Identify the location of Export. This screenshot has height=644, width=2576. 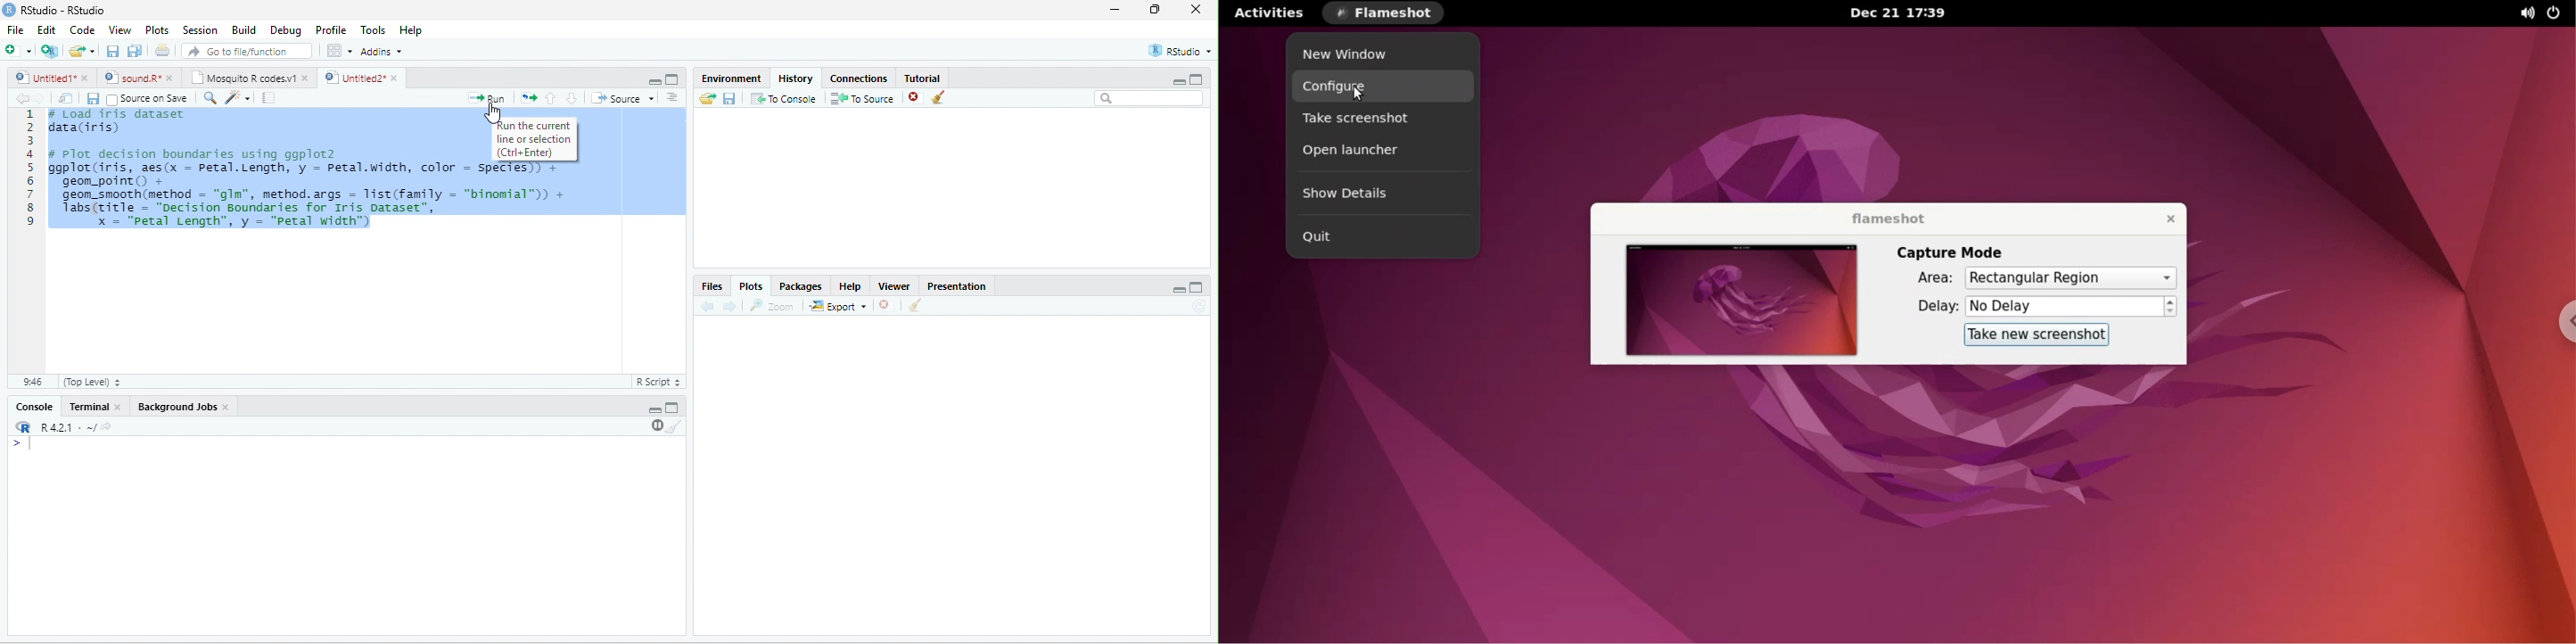
(838, 307).